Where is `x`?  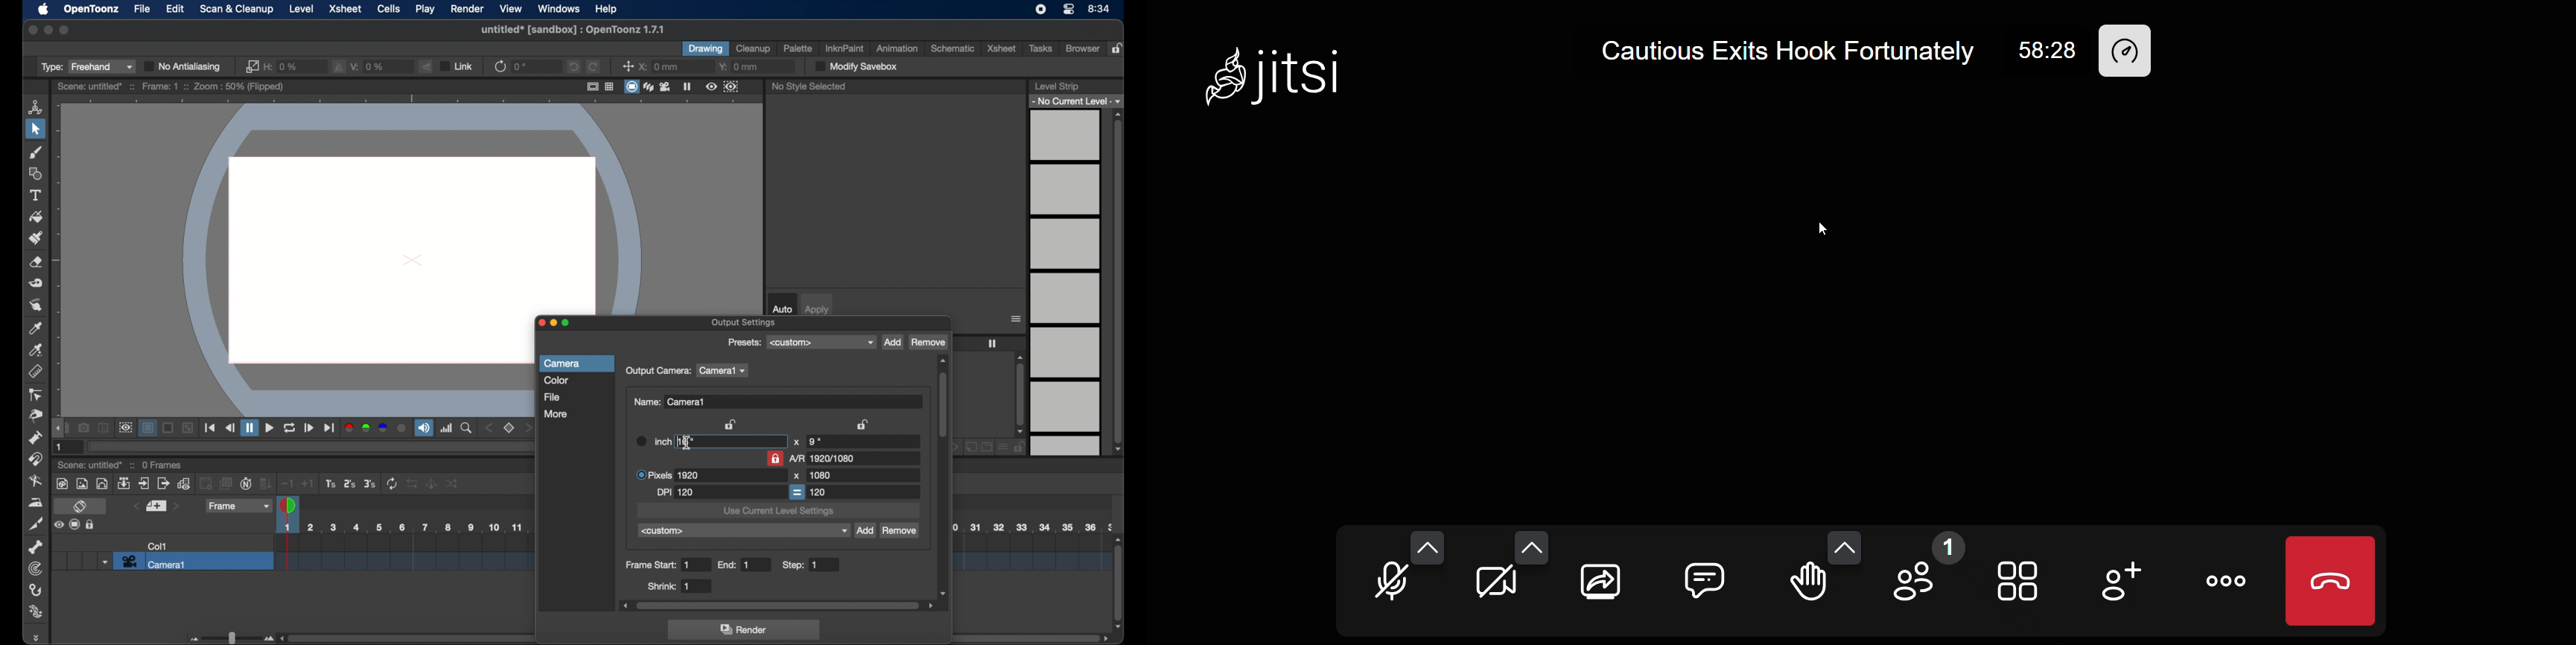 x is located at coordinates (659, 66).